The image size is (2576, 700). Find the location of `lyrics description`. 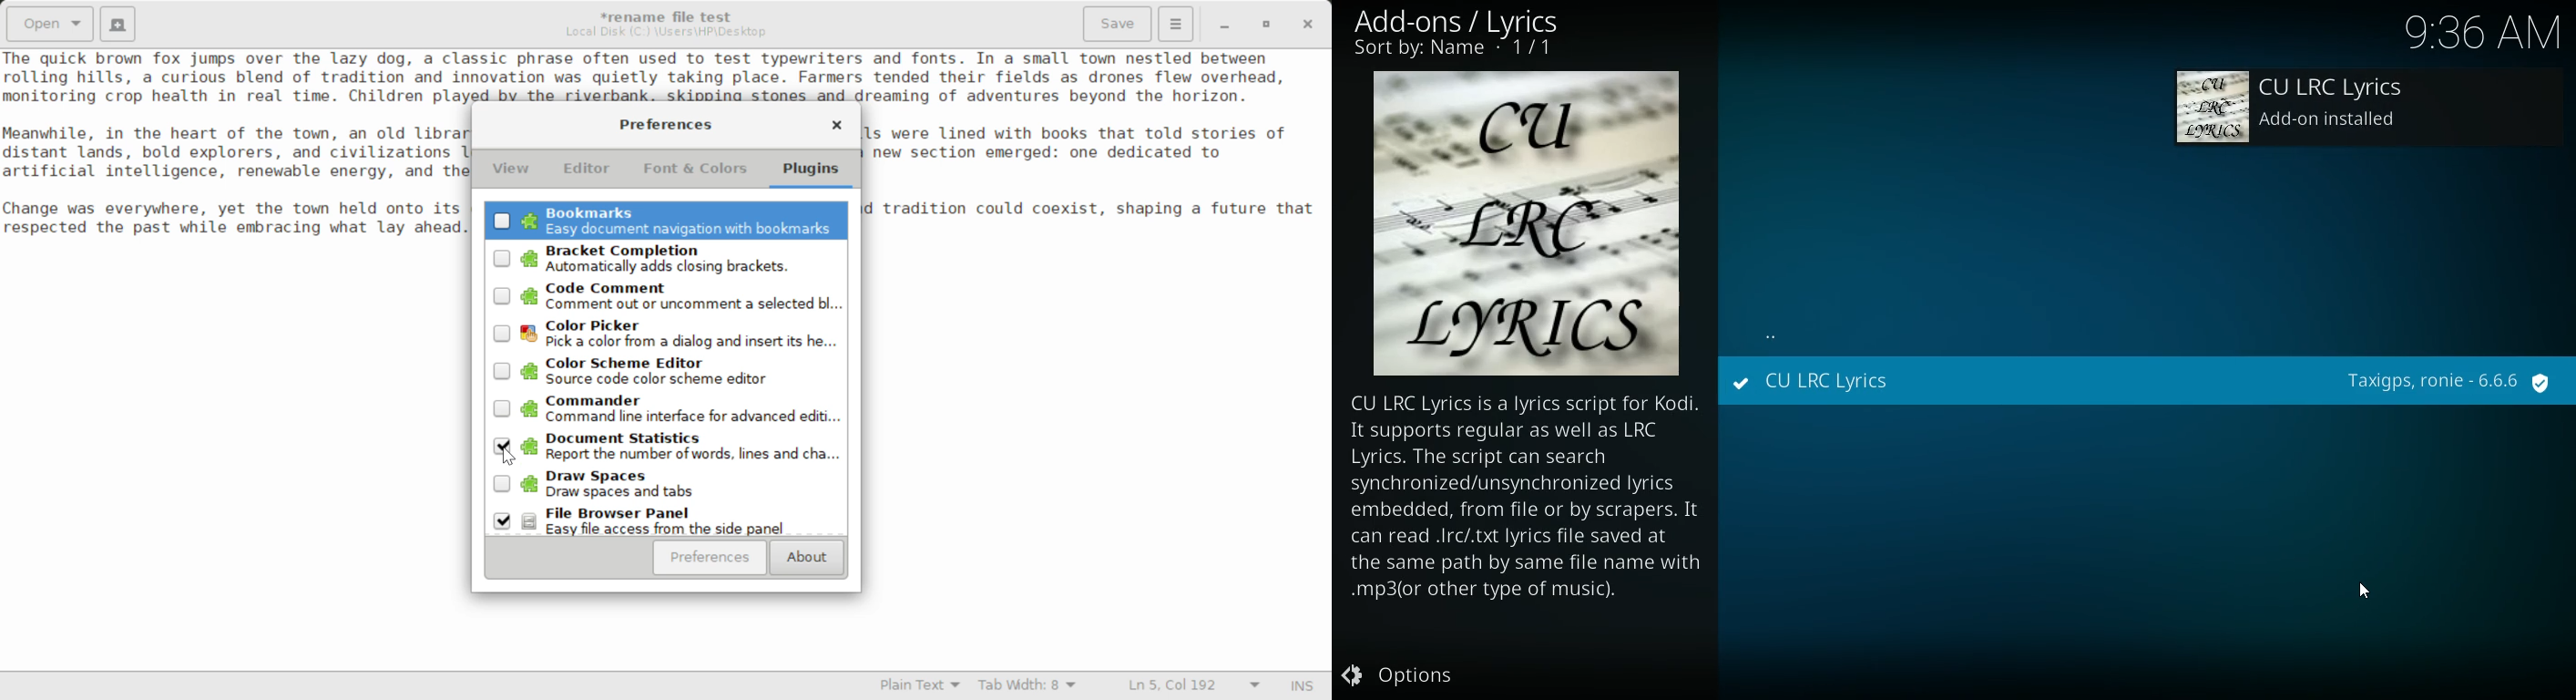

lyrics description is located at coordinates (1527, 499).